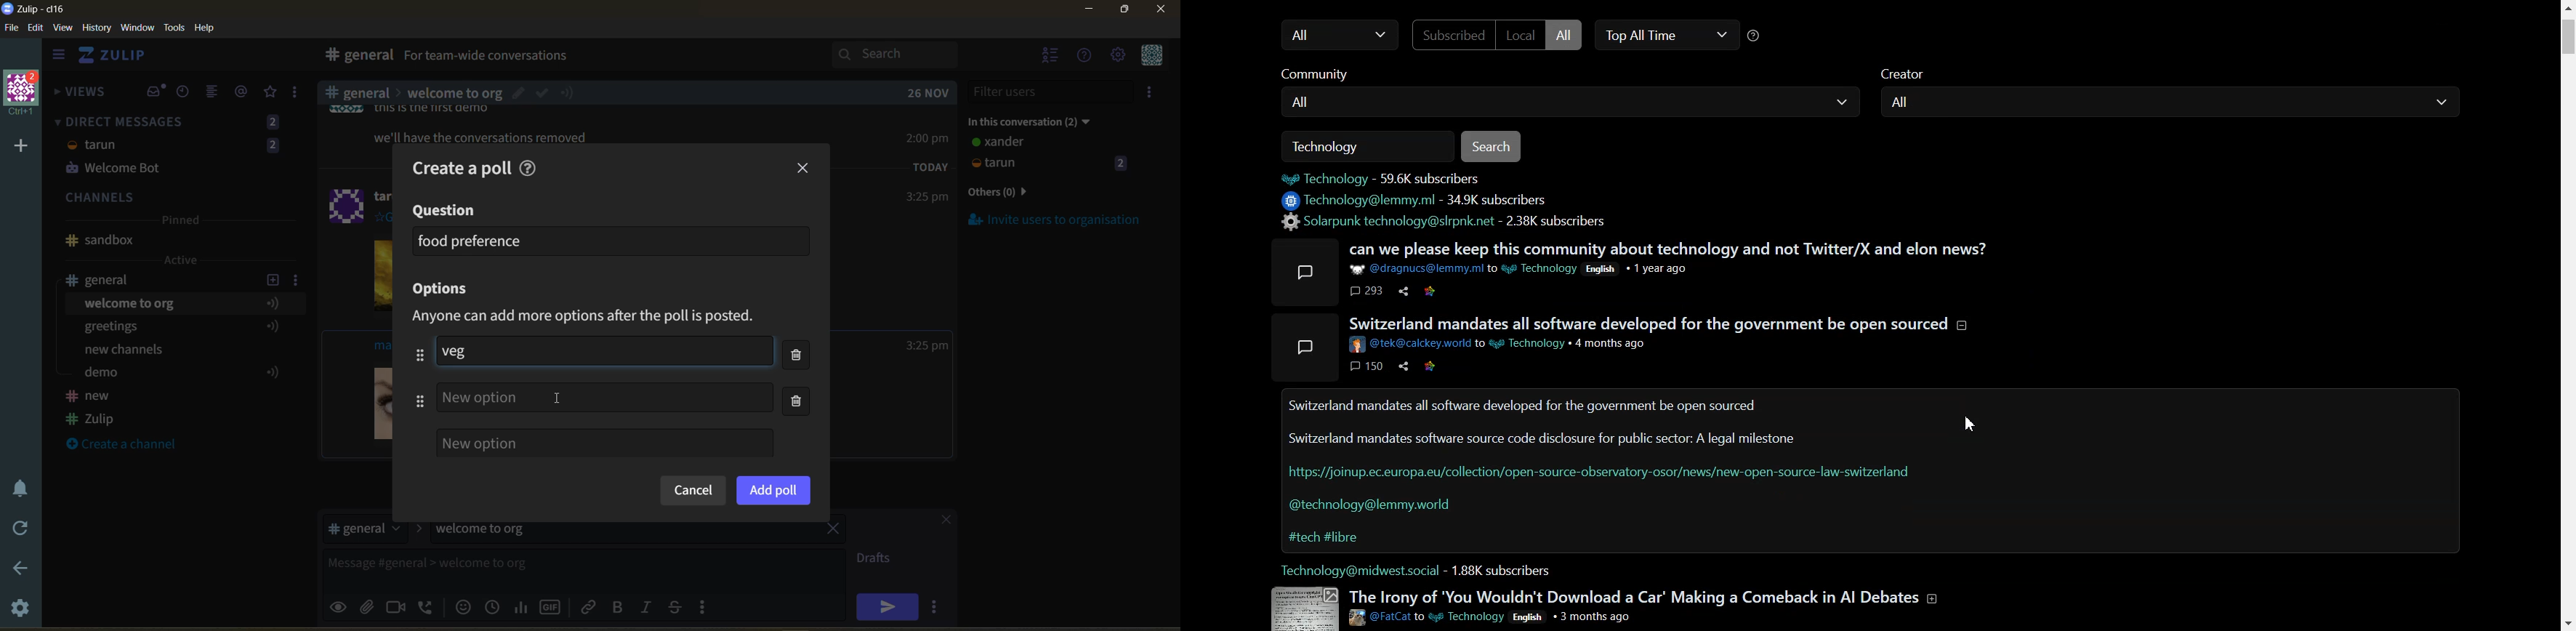 This screenshot has height=644, width=2576. Describe the element at coordinates (926, 197) in the screenshot. I see `3:25 pm` at that location.